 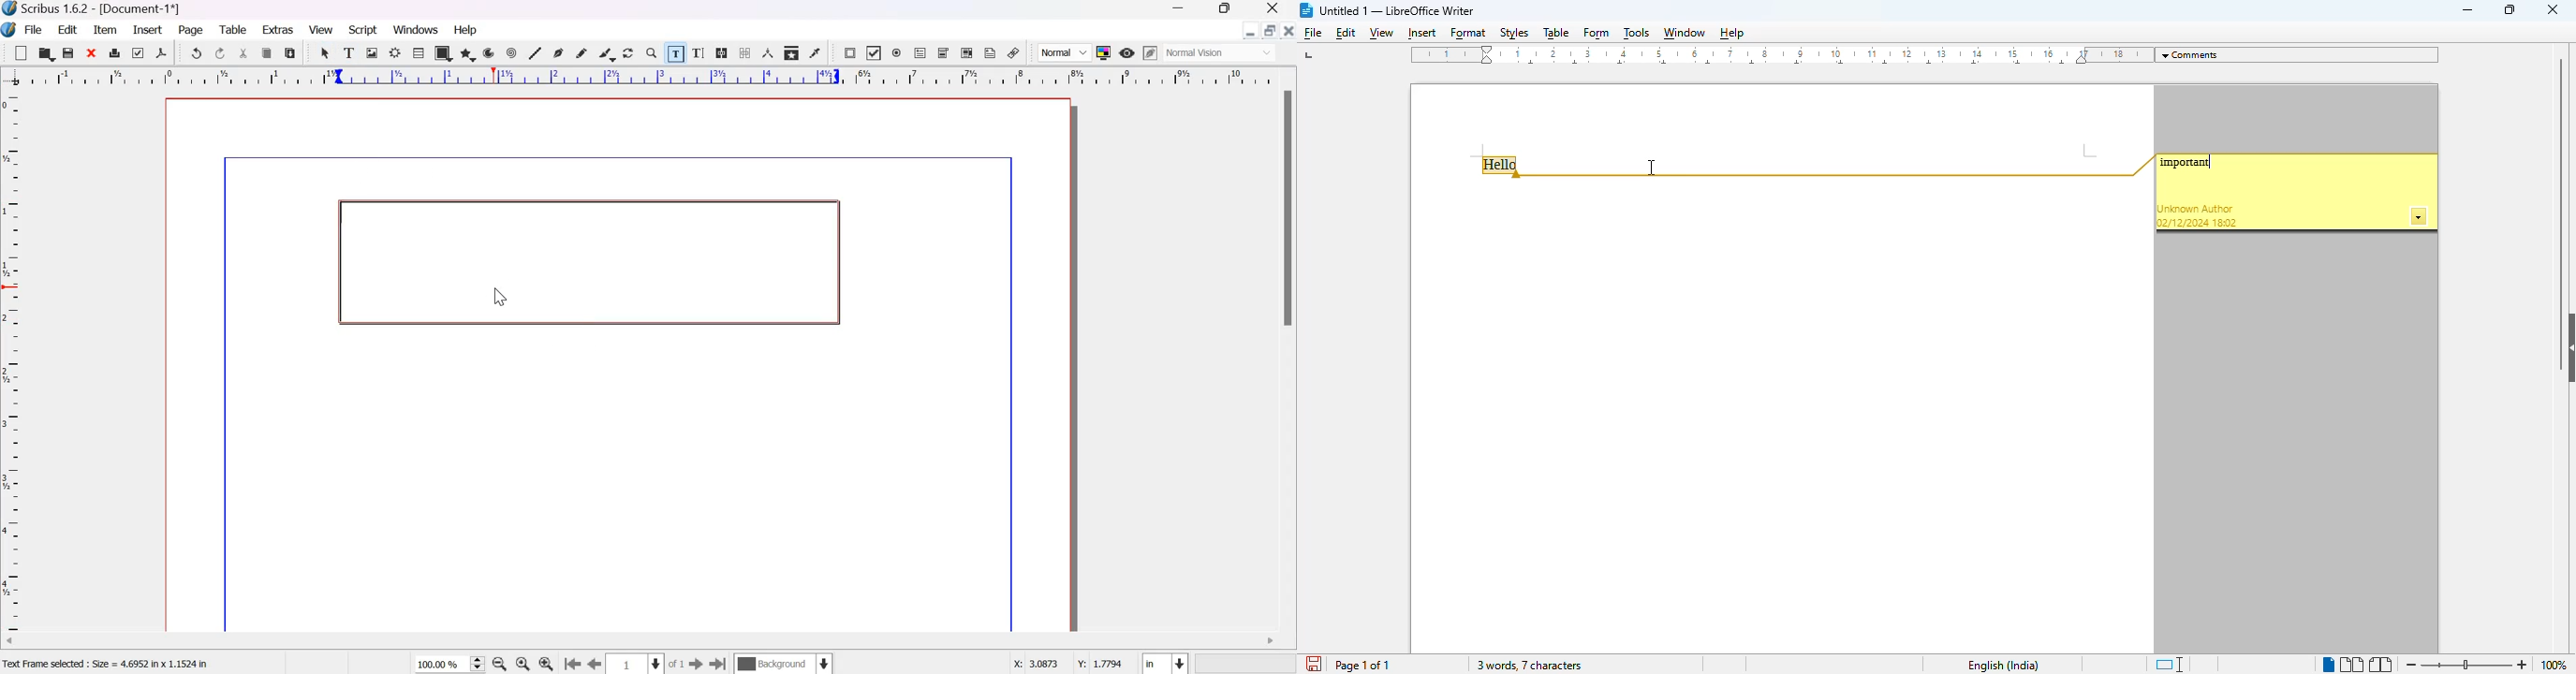 What do you see at coordinates (69, 29) in the screenshot?
I see `Edit` at bounding box center [69, 29].